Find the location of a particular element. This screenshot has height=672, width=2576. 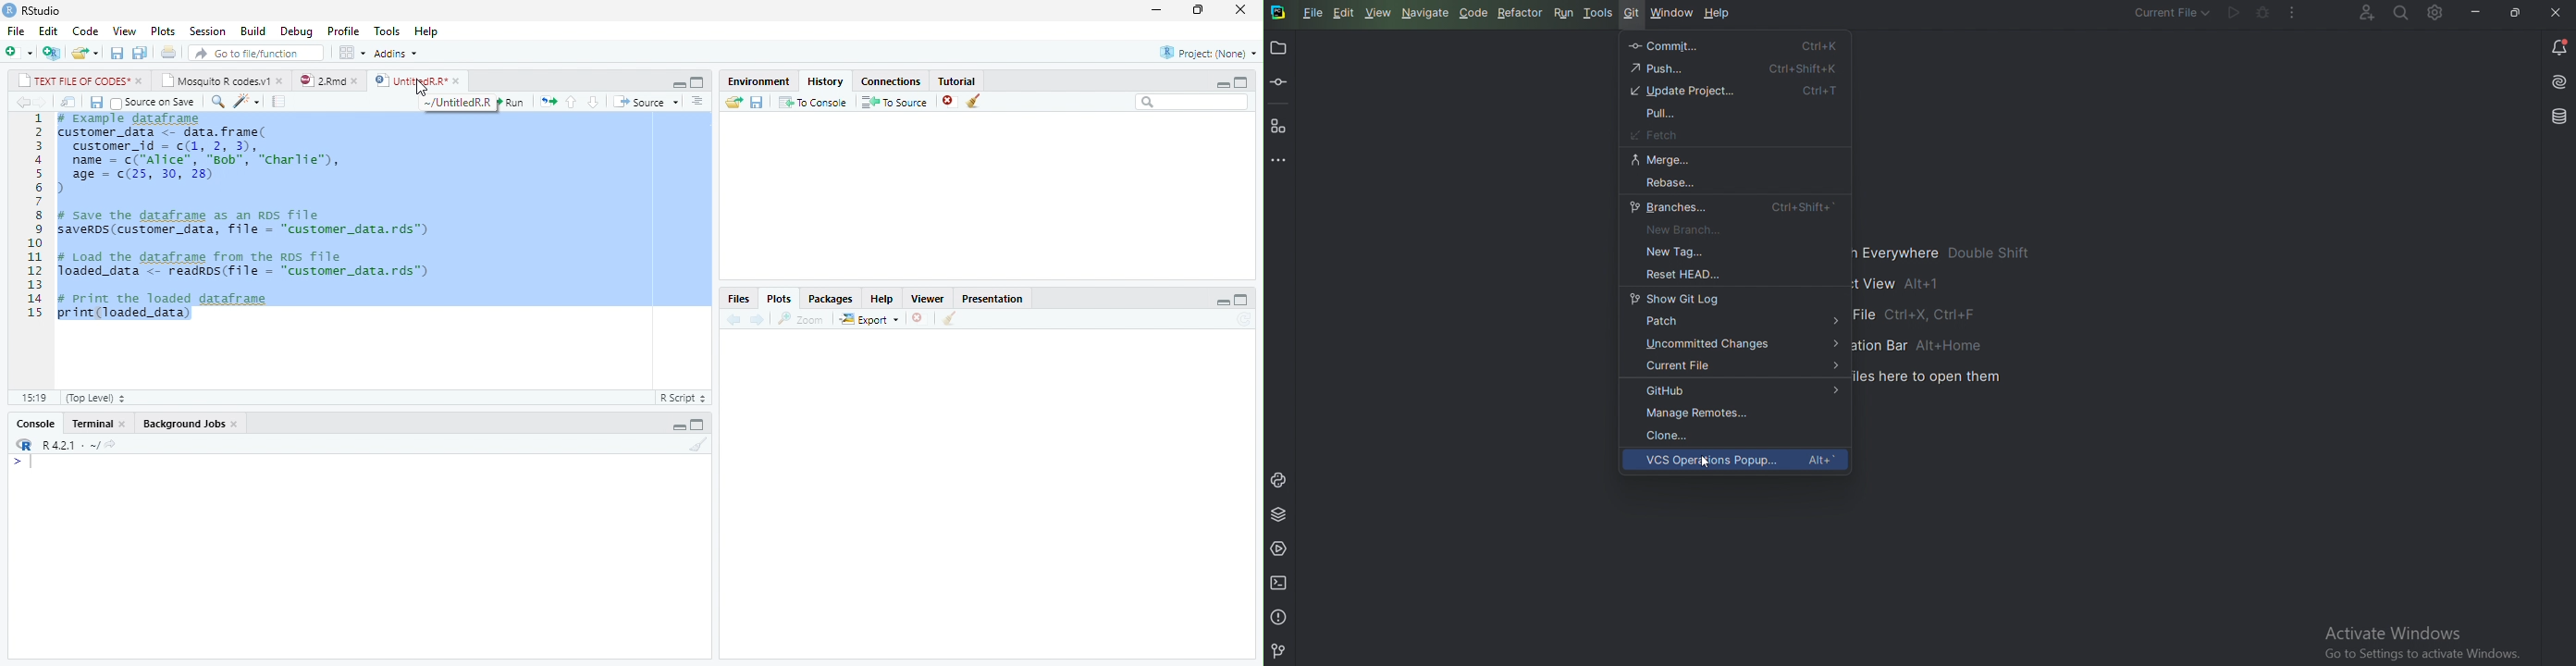

Build is located at coordinates (253, 31).